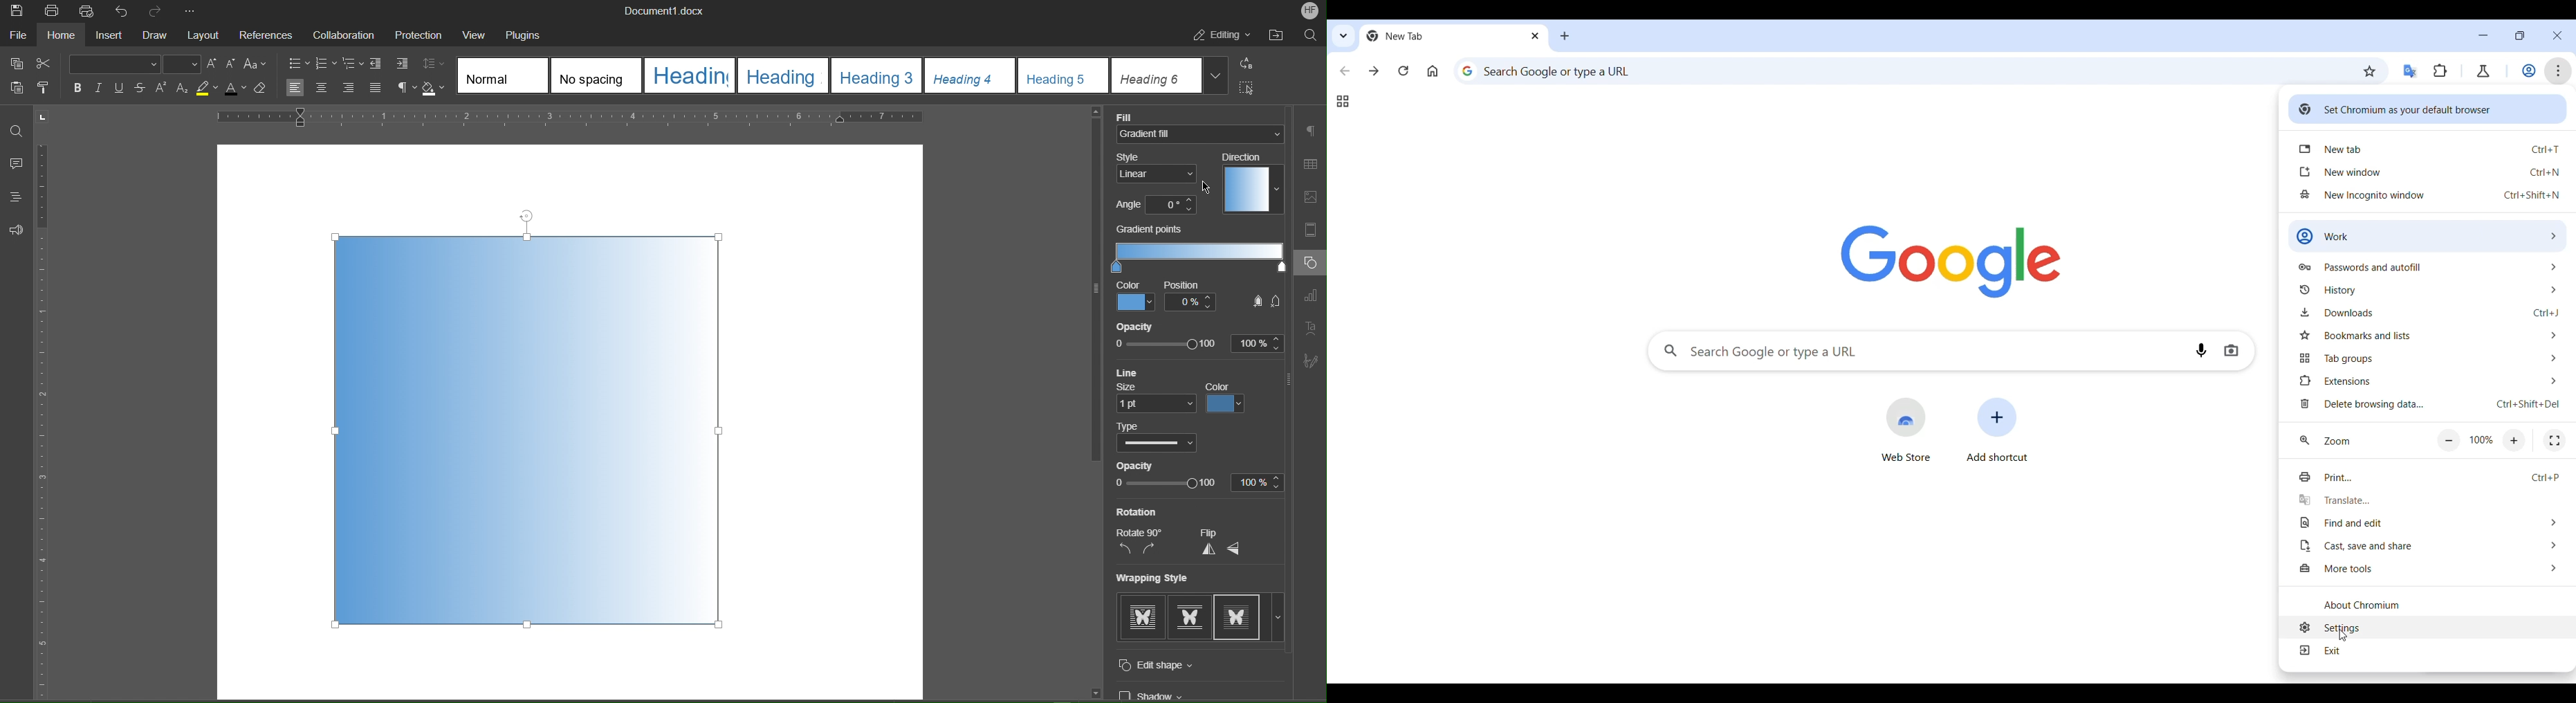 The width and height of the screenshot is (2576, 728). What do you see at coordinates (123, 88) in the screenshot?
I see `Underline` at bounding box center [123, 88].